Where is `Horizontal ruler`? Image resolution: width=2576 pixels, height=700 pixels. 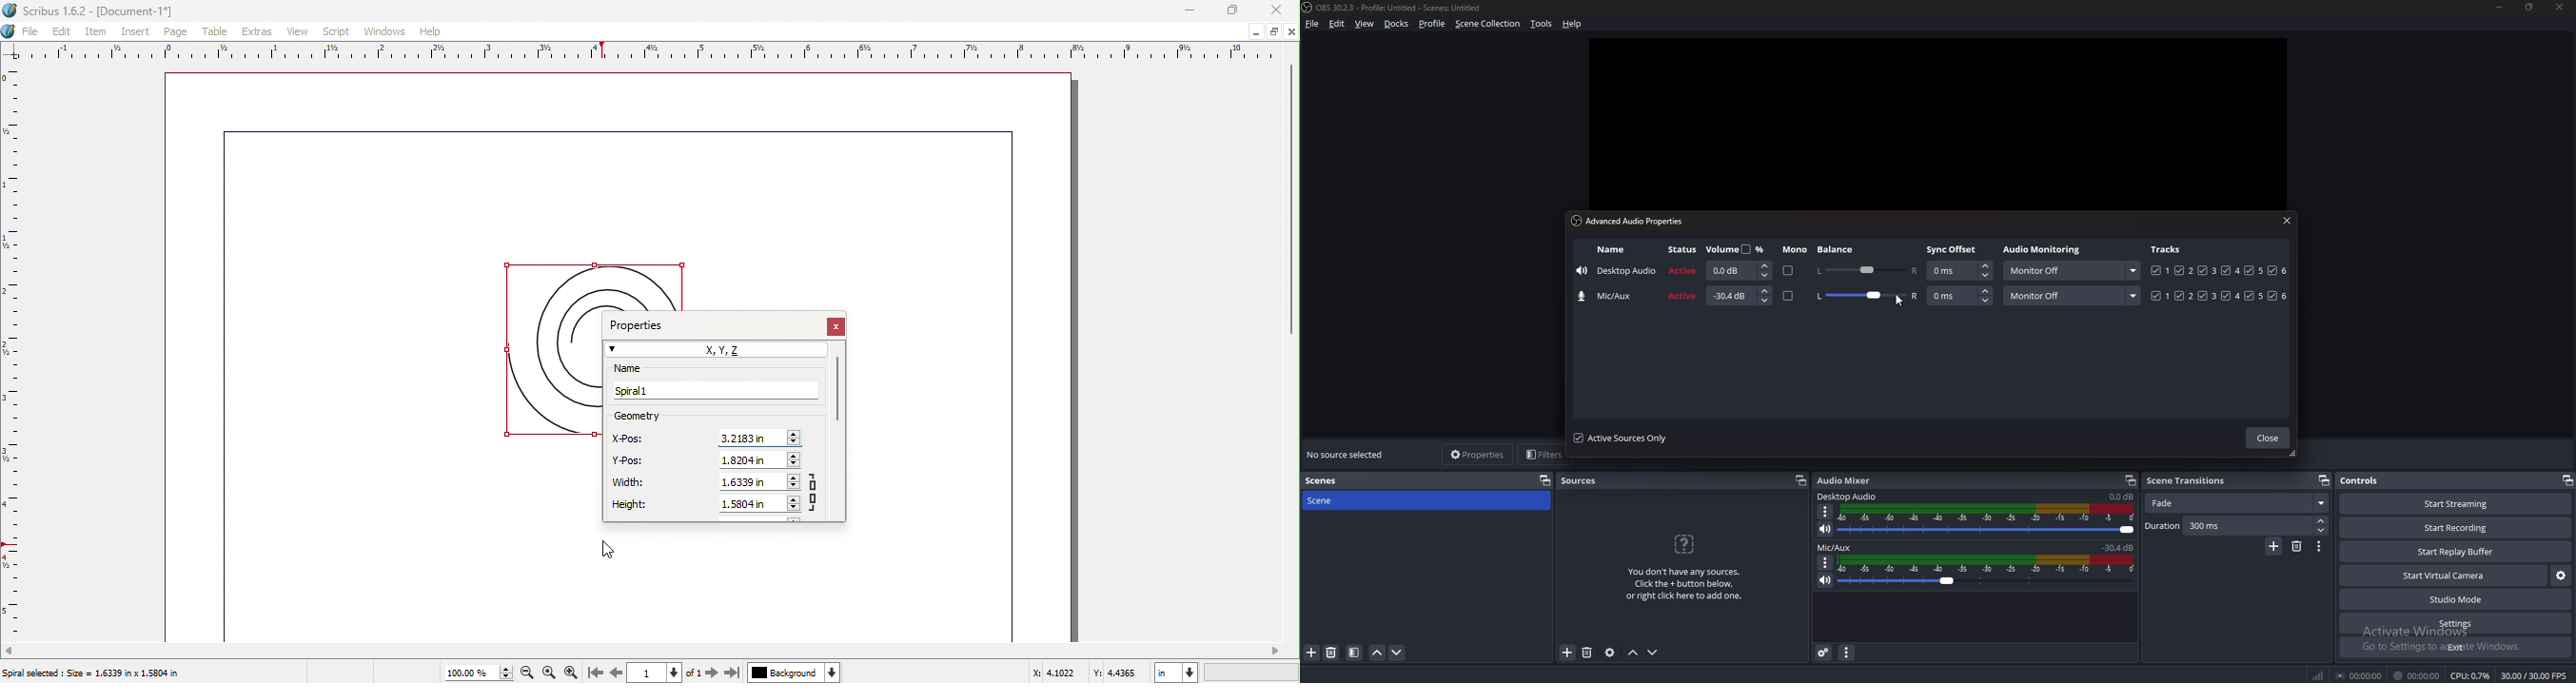
Horizontal ruler is located at coordinates (639, 52).